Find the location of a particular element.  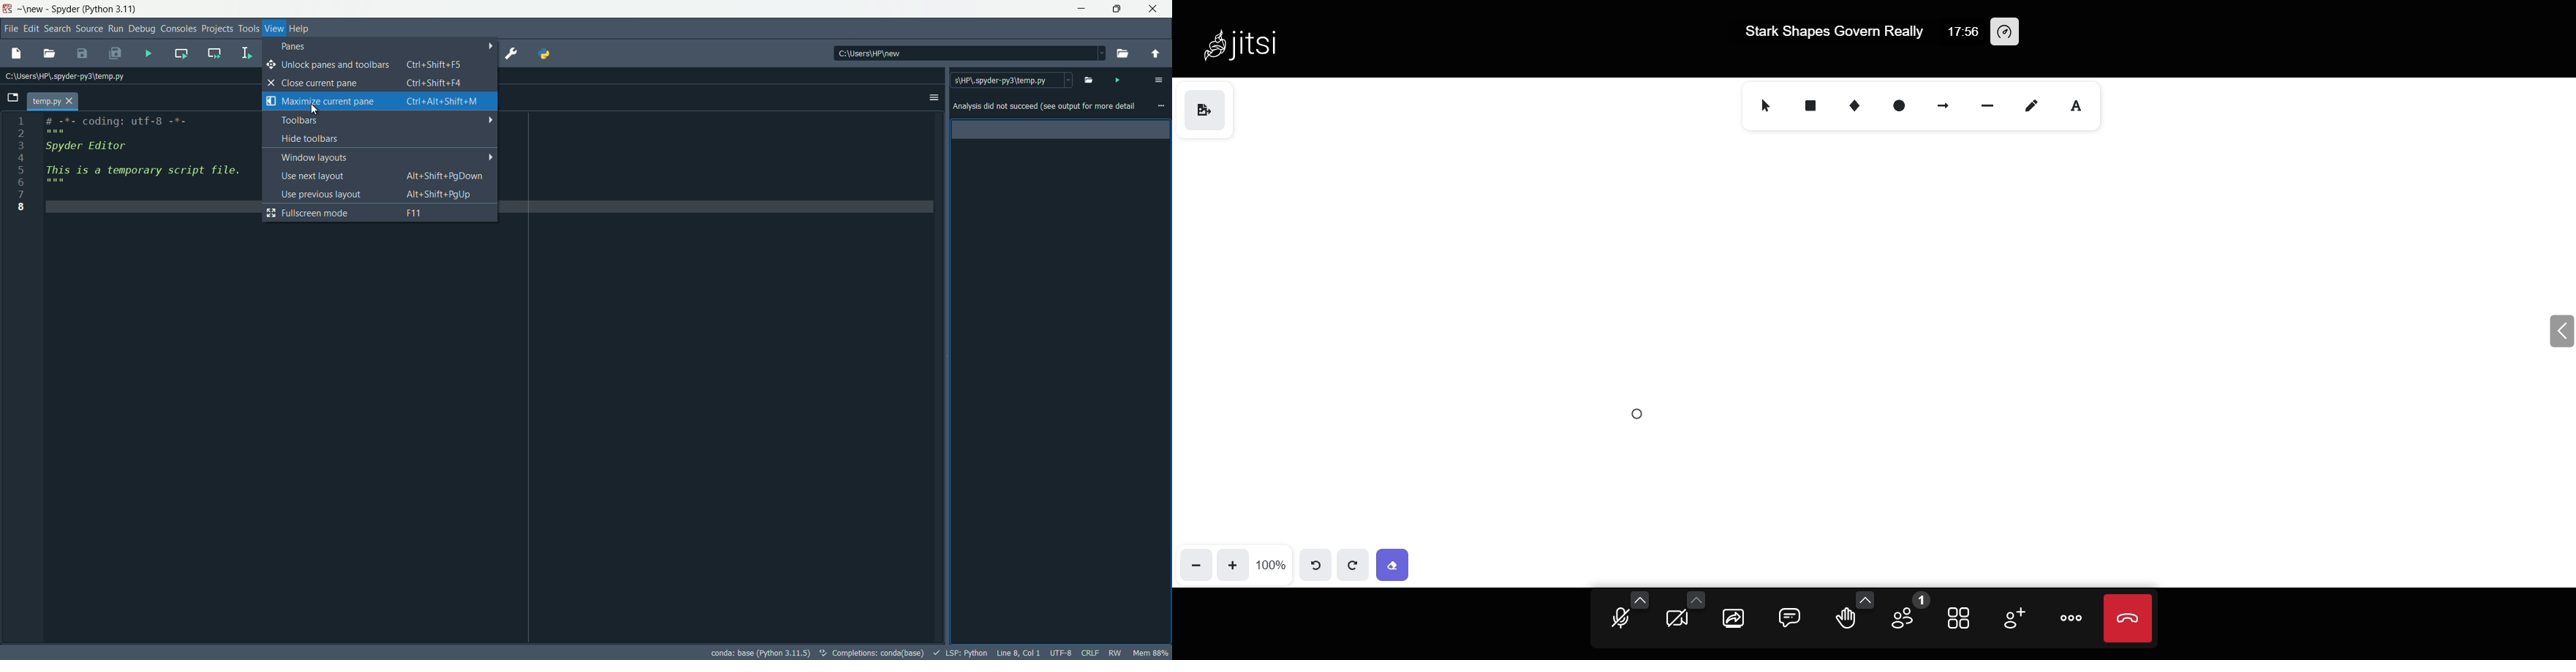

help menu is located at coordinates (299, 29).